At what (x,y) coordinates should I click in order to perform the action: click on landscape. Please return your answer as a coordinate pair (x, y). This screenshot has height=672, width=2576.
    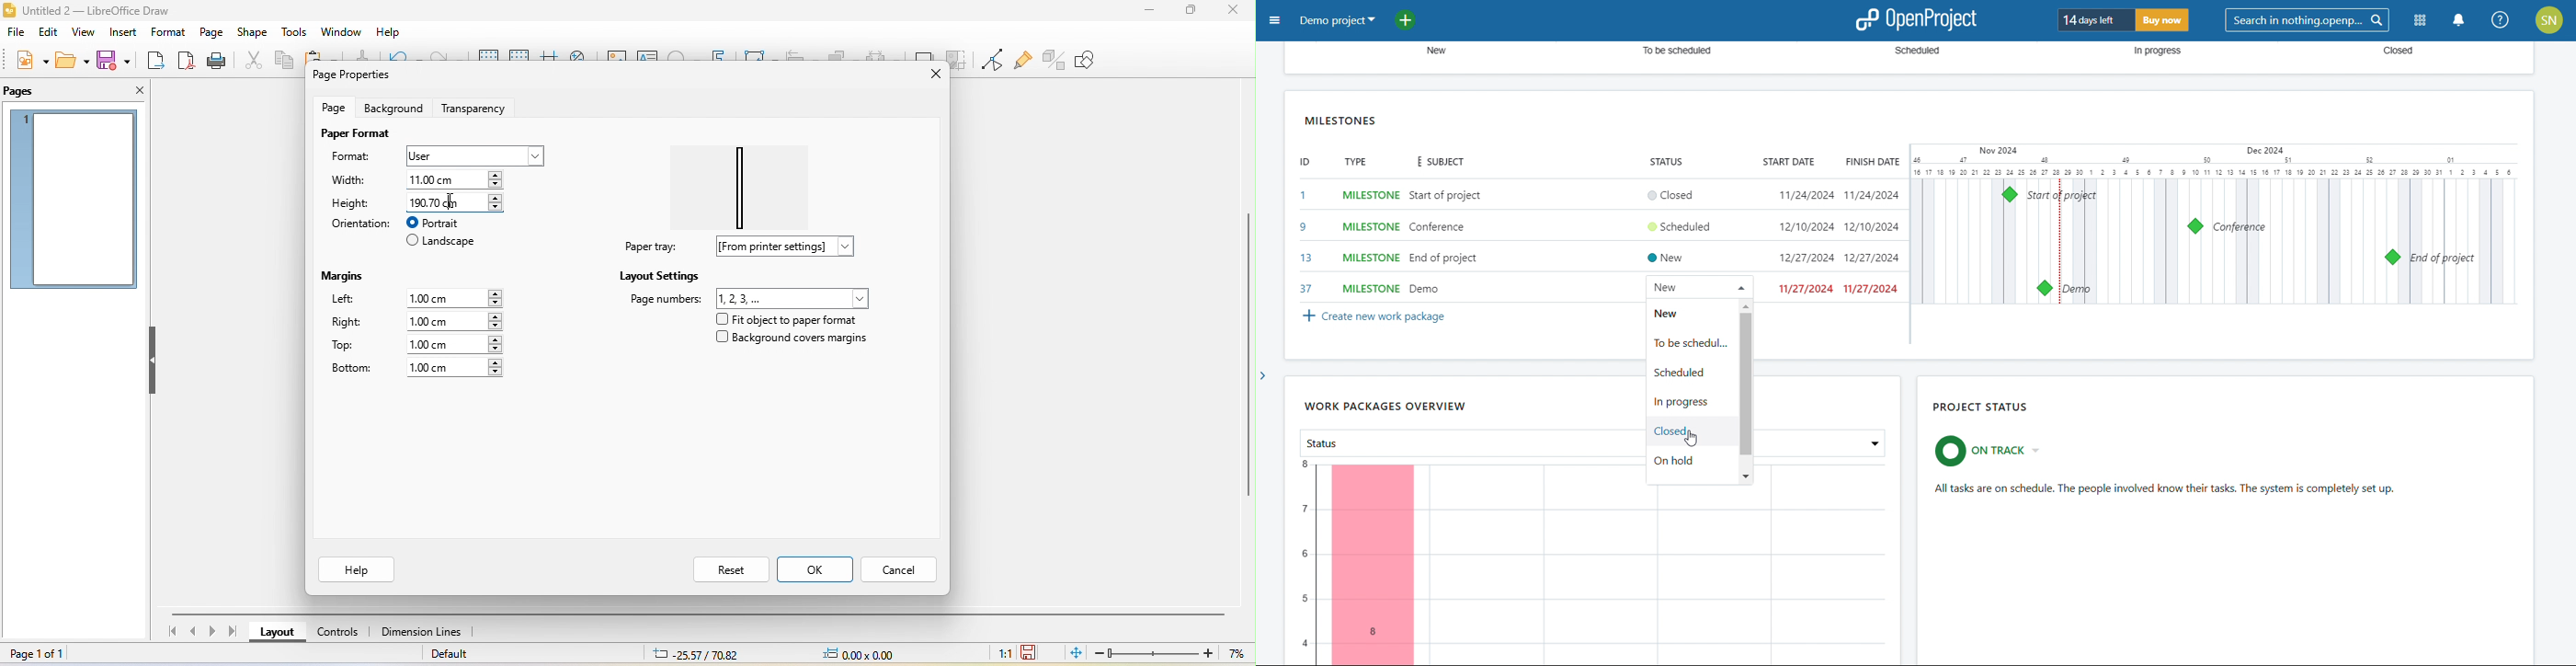
    Looking at the image, I should click on (442, 243).